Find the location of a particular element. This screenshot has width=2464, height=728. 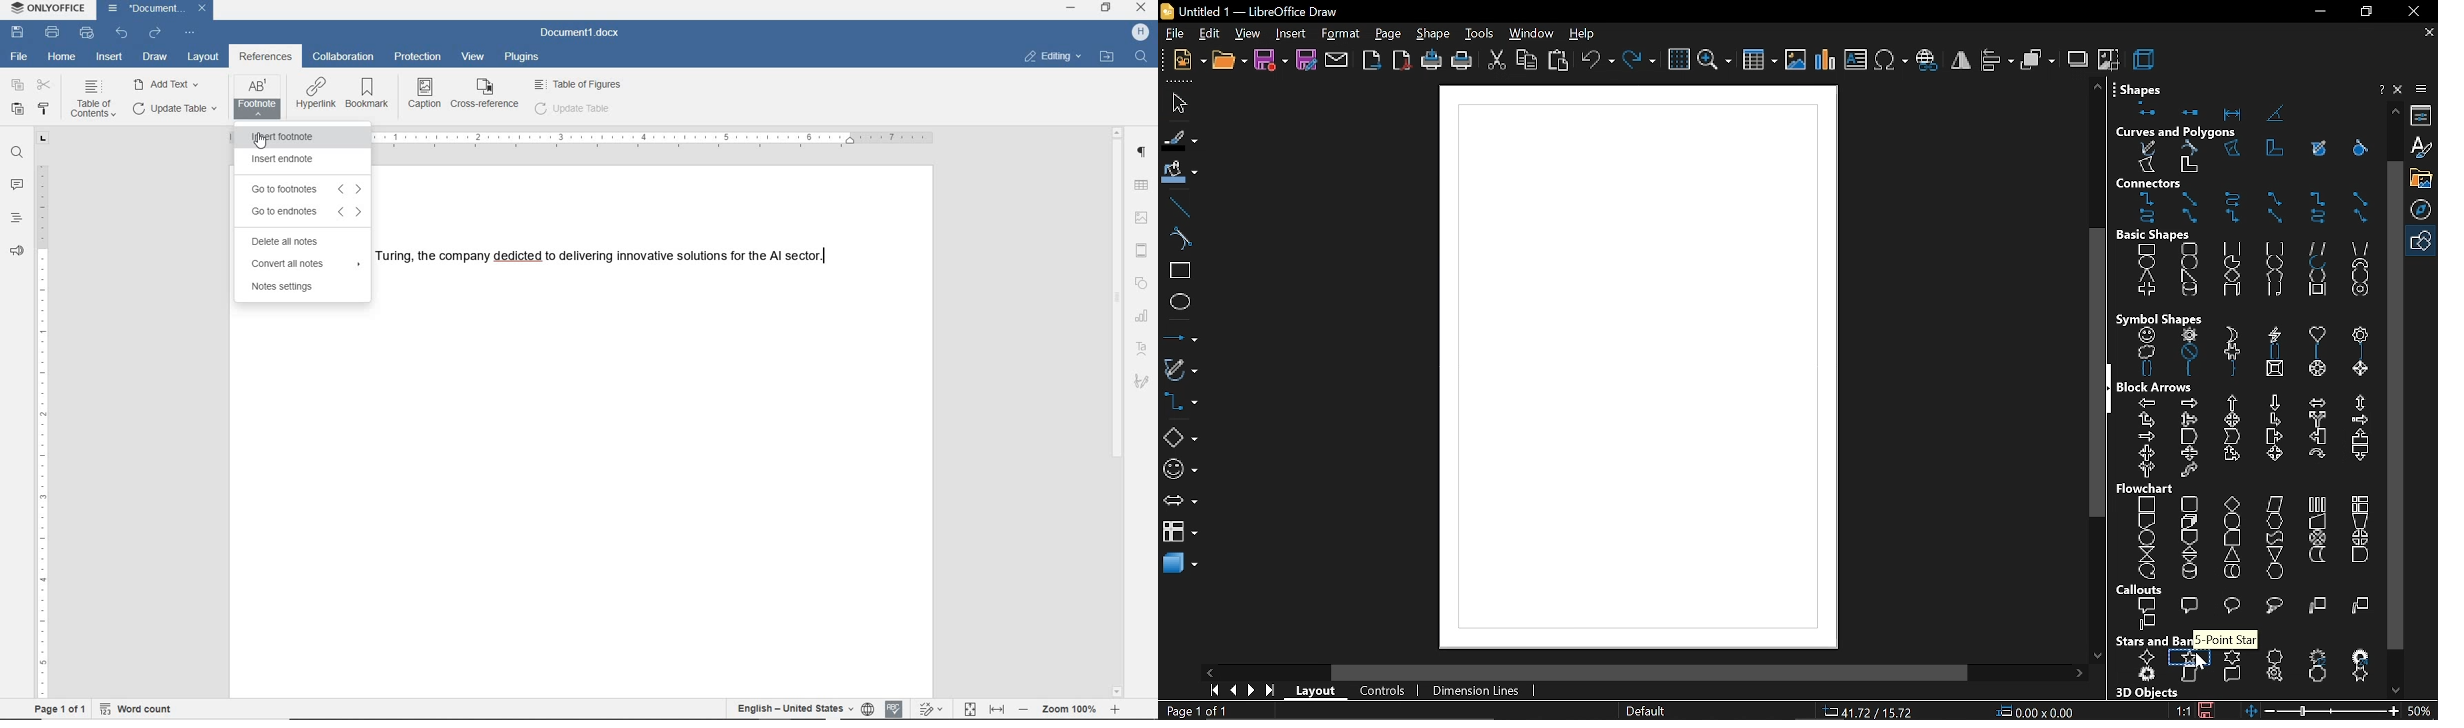

curve is located at coordinates (1176, 238).